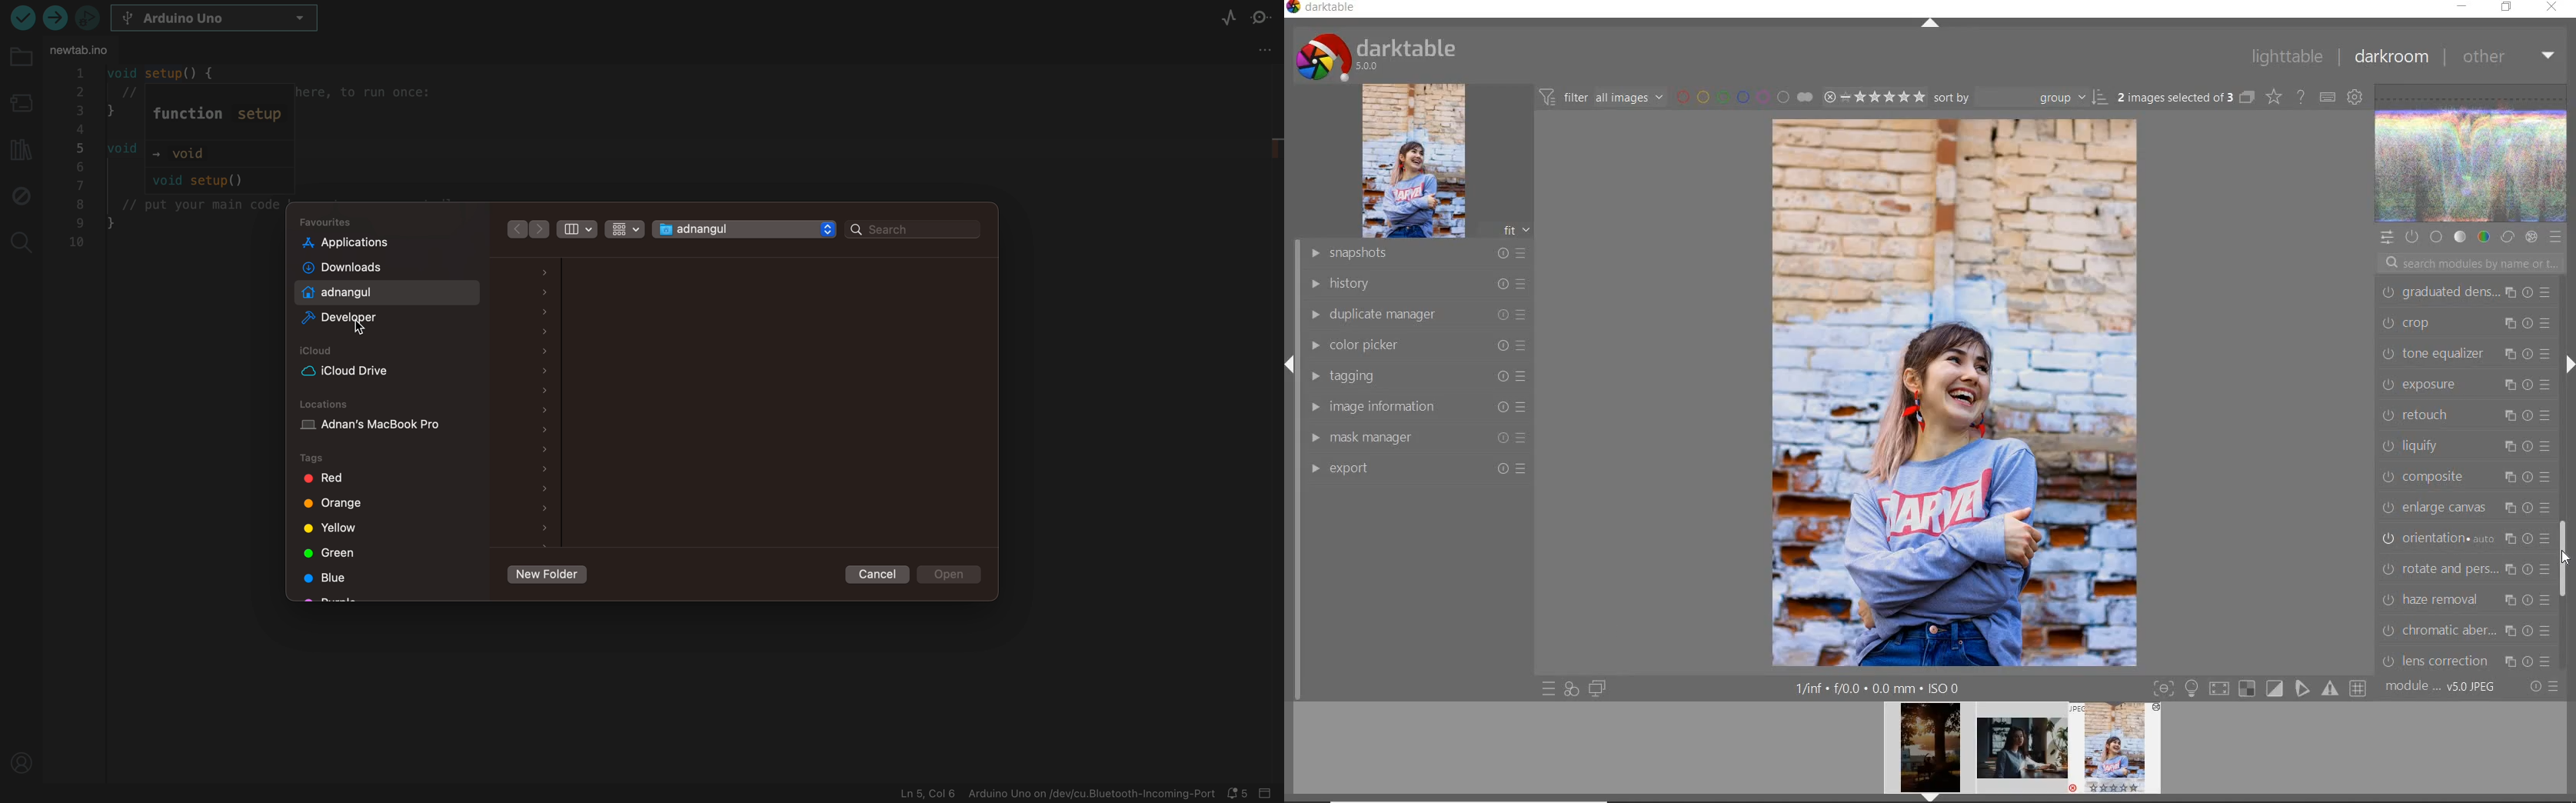  What do you see at coordinates (1955, 390) in the screenshot?
I see `selected image` at bounding box center [1955, 390].